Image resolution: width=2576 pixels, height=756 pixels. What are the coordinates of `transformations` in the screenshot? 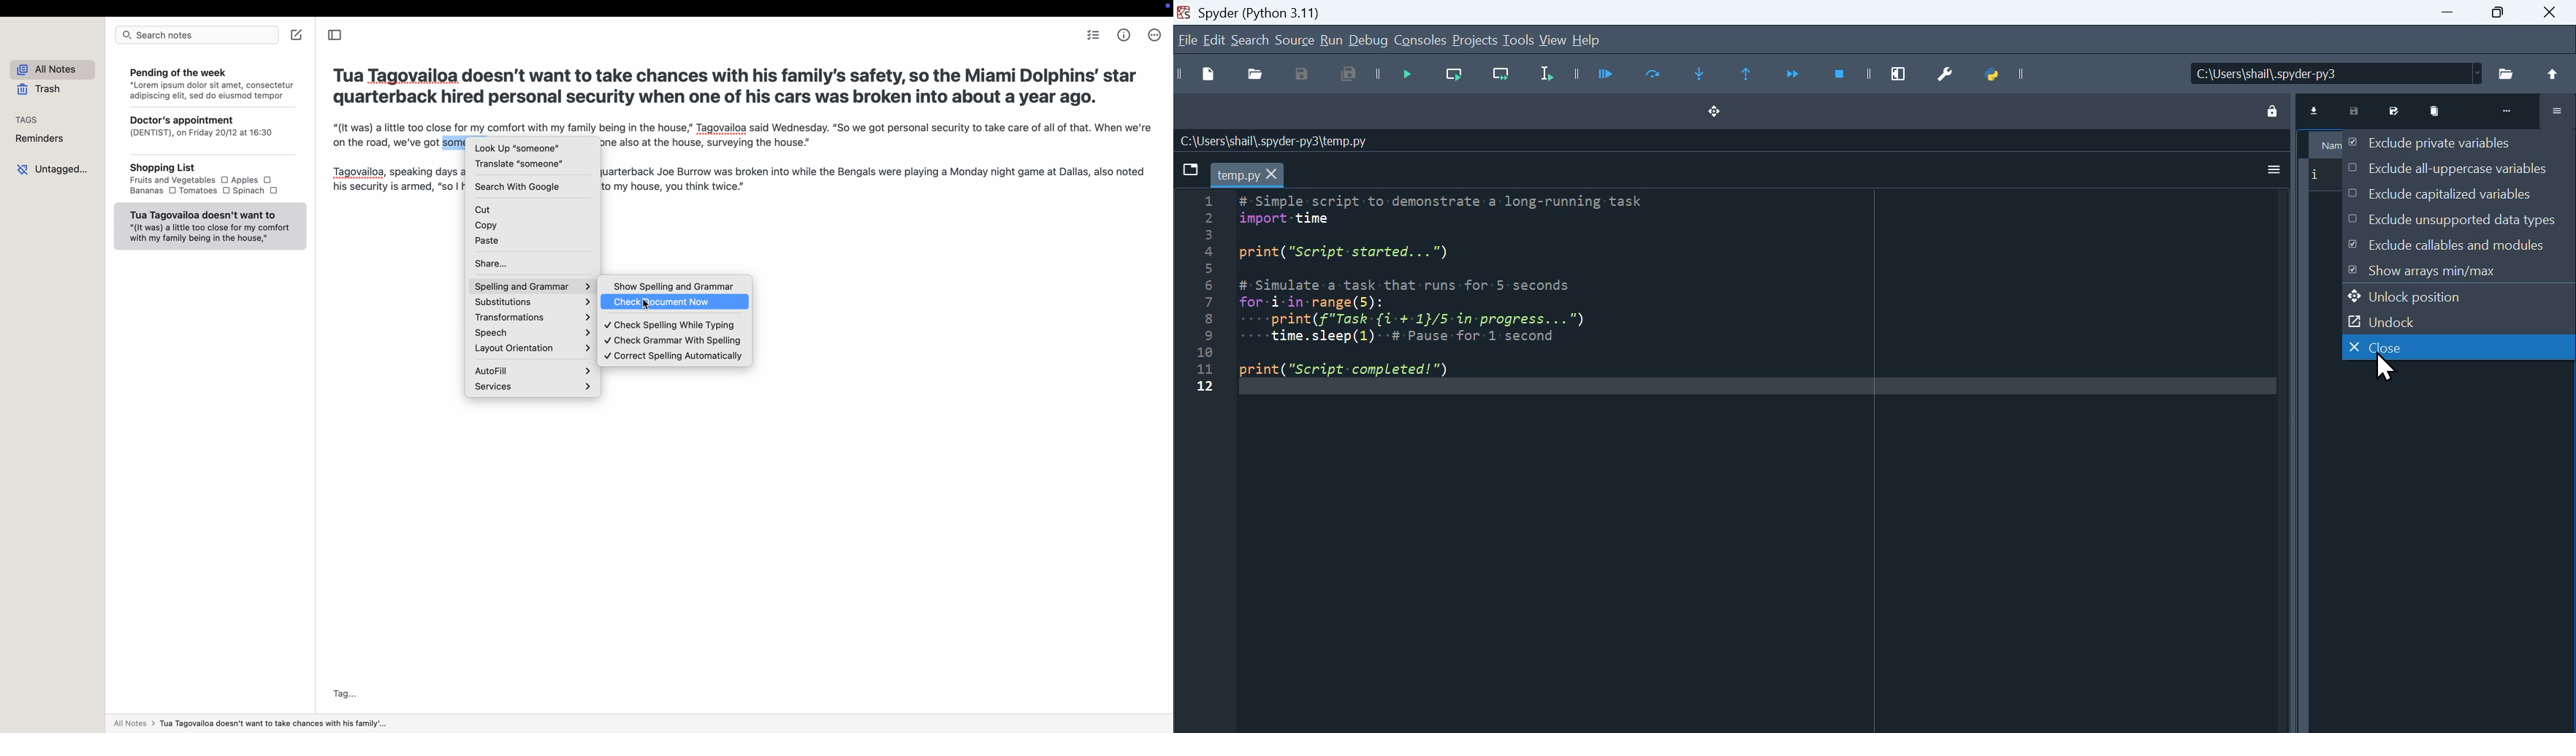 It's located at (531, 319).